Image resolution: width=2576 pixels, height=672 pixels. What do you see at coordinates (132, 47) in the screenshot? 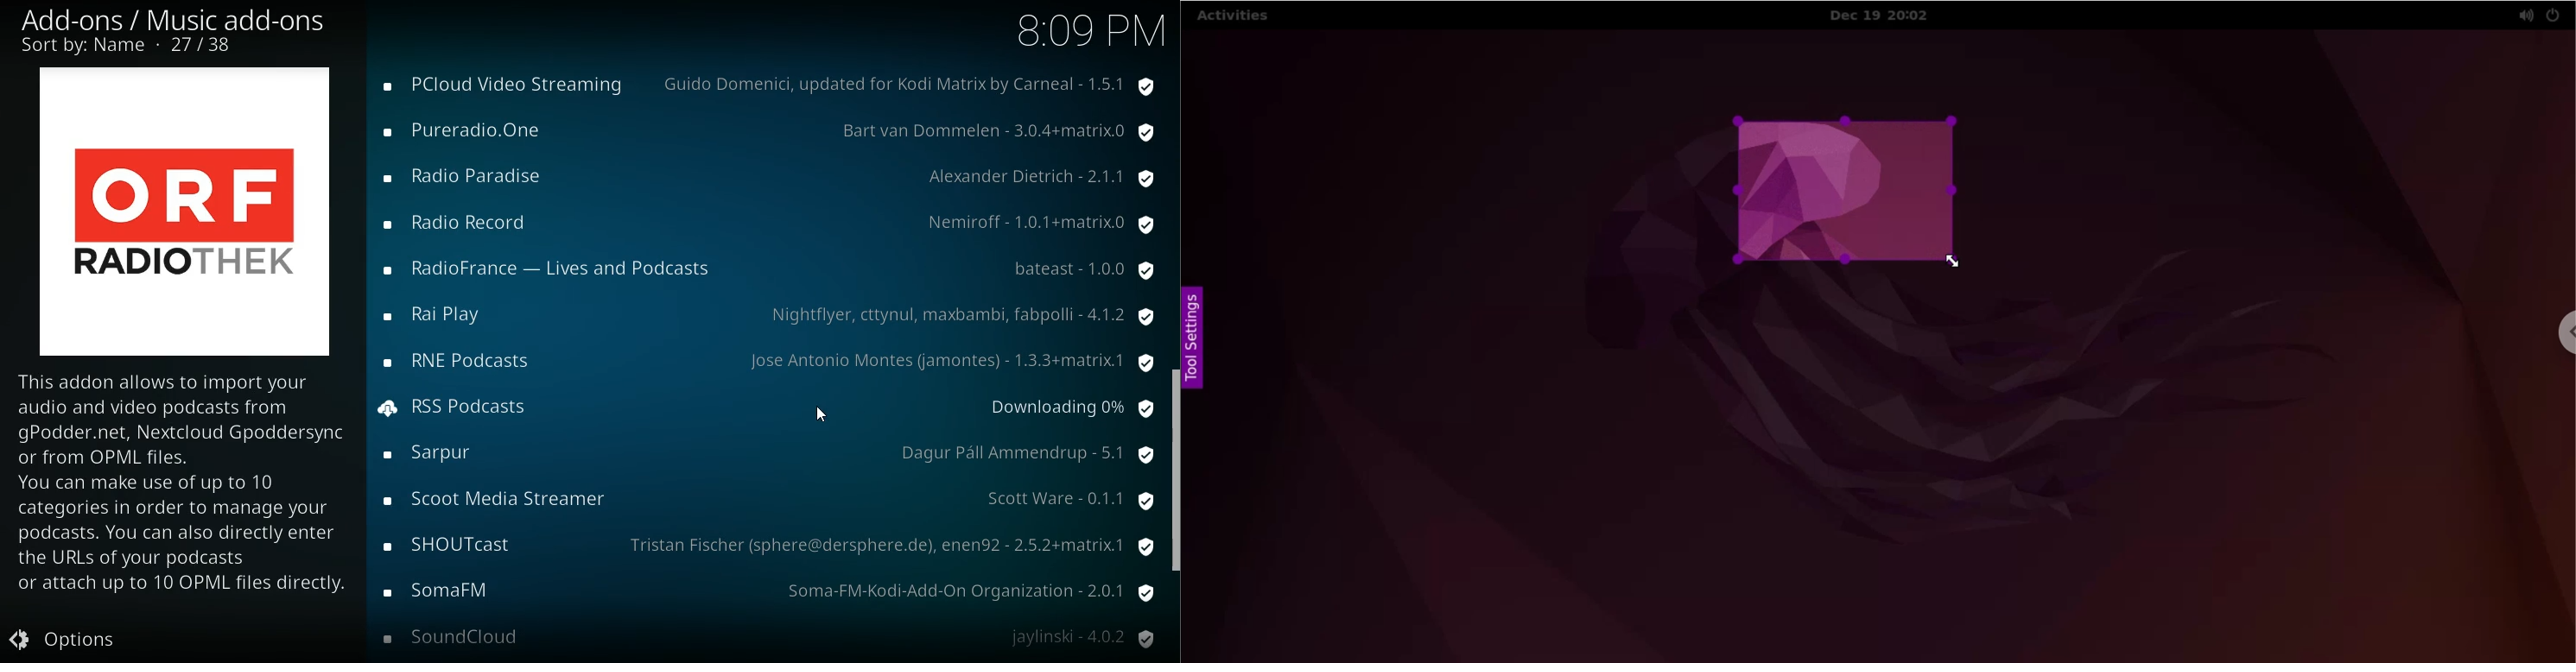
I see `sort by` at bounding box center [132, 47].